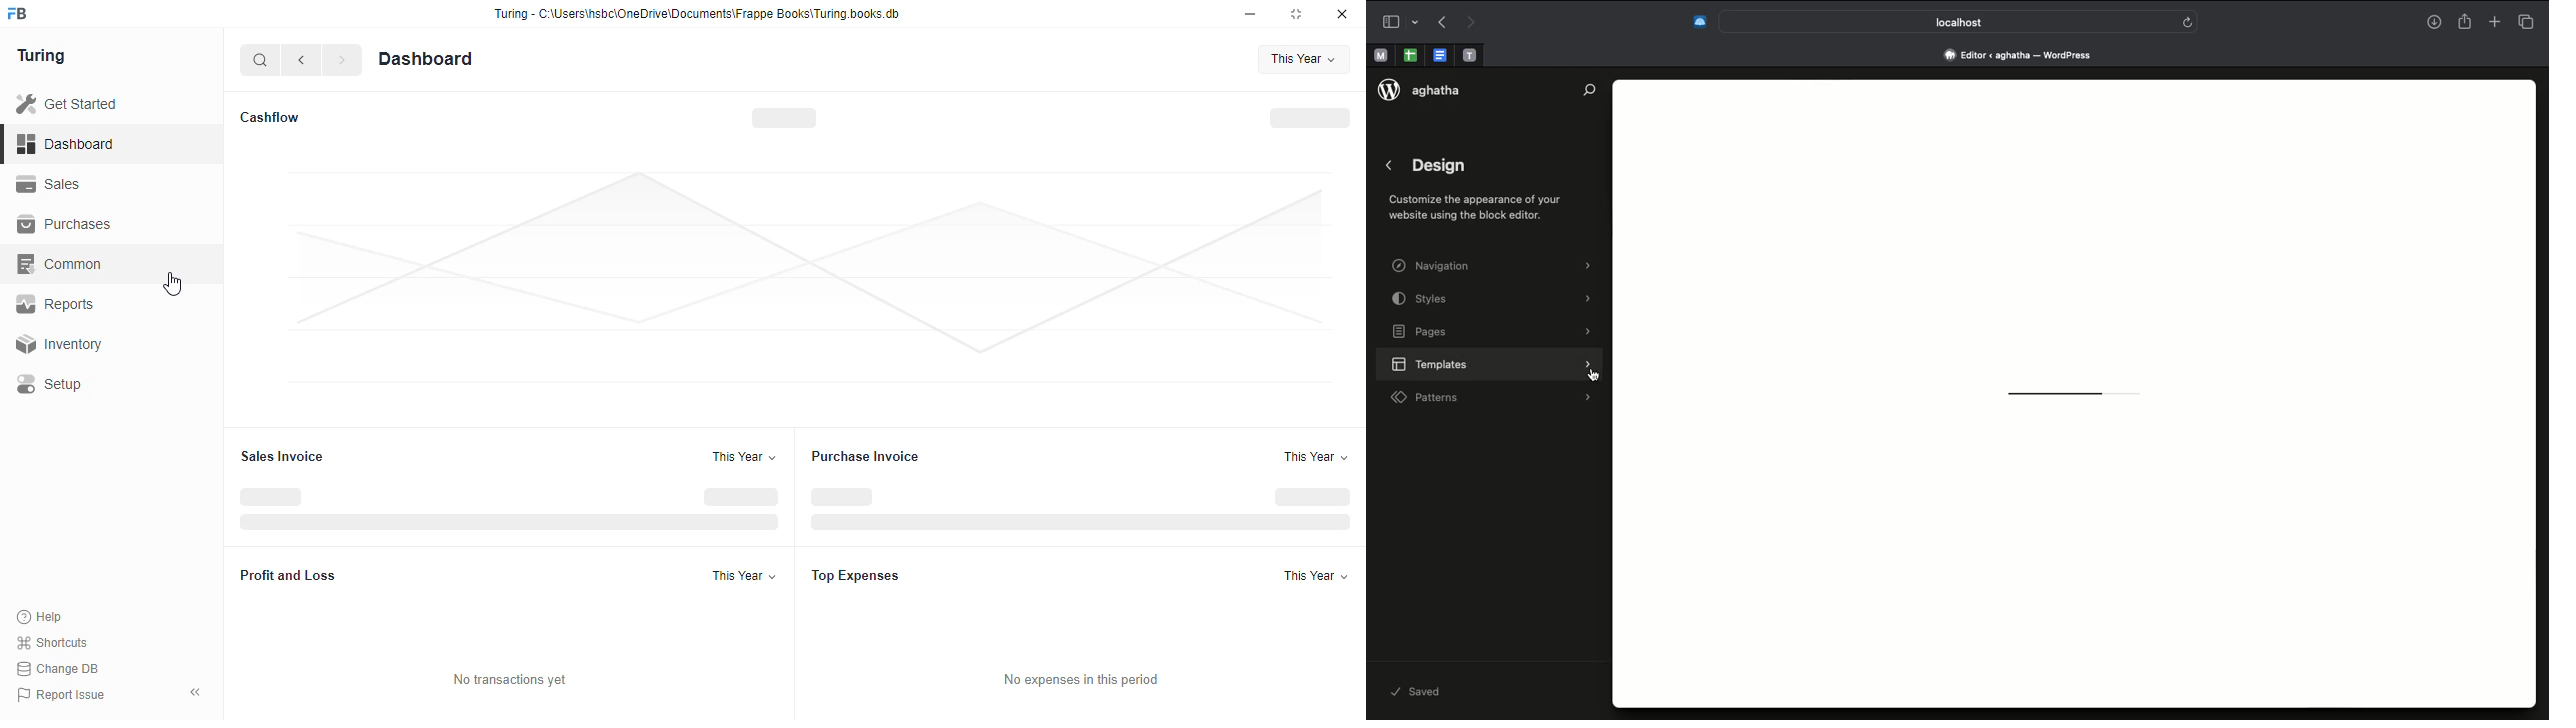  I want to click on FB - logo, so click(17, 13).